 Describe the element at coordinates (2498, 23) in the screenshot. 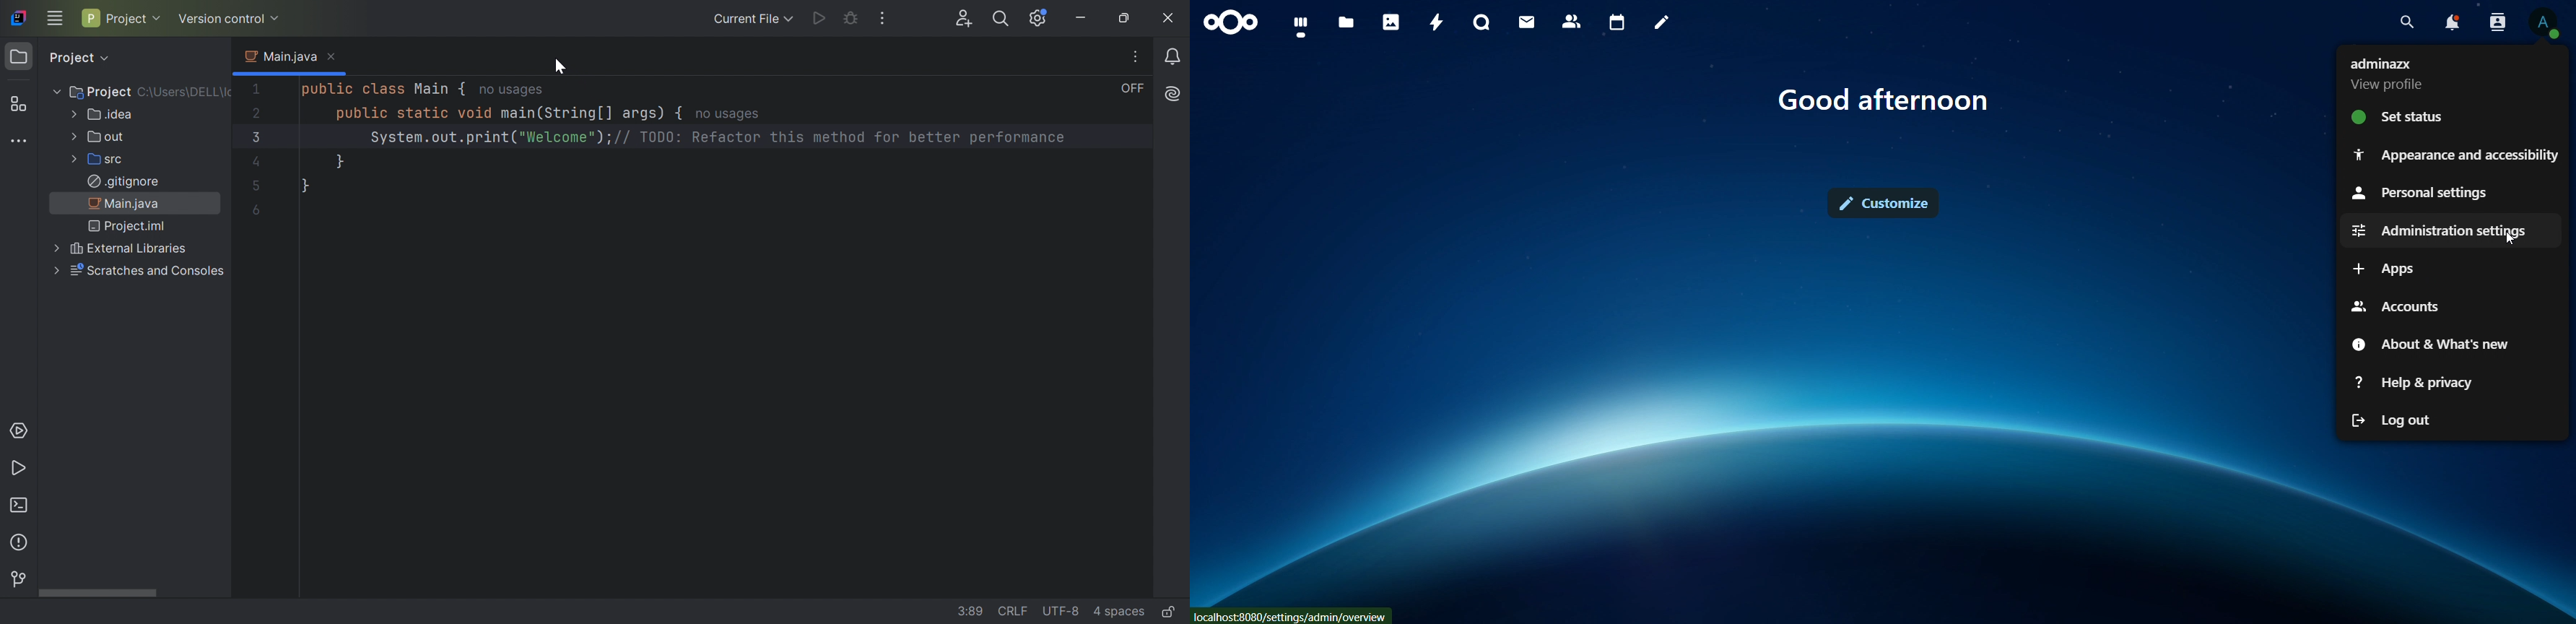

I see `search contacts` at that location.